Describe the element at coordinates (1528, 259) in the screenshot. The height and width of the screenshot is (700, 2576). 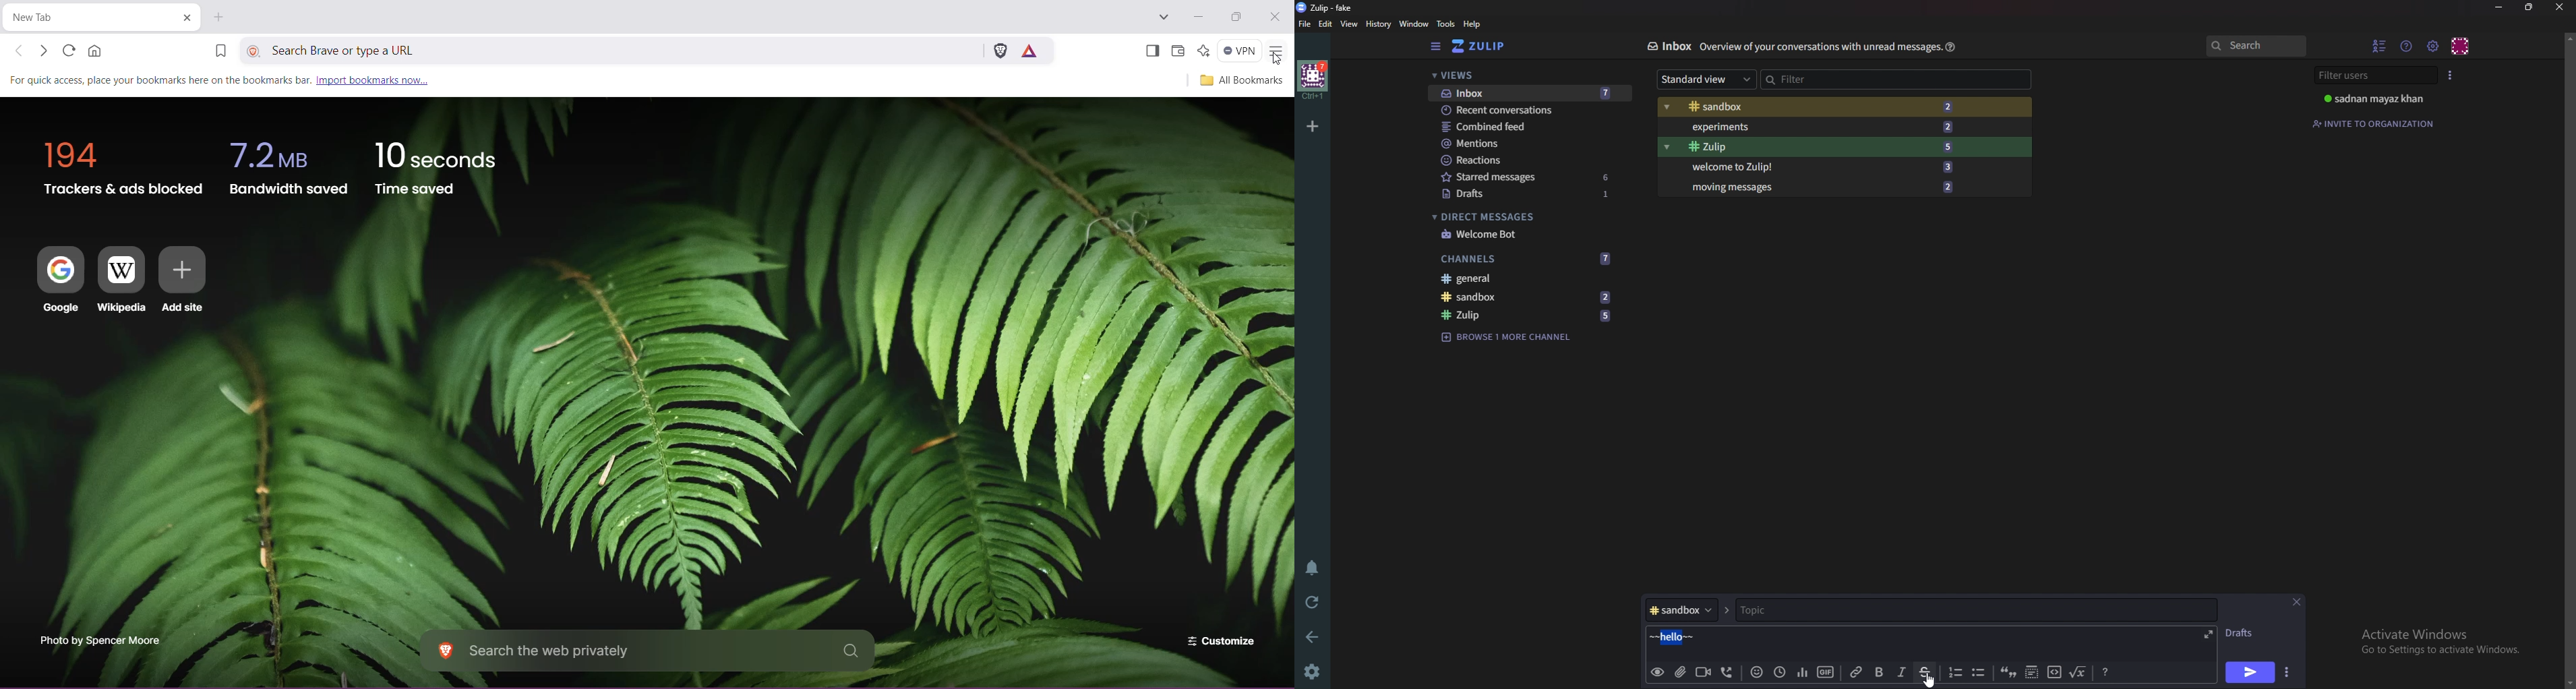
I see `Channels` at that location.